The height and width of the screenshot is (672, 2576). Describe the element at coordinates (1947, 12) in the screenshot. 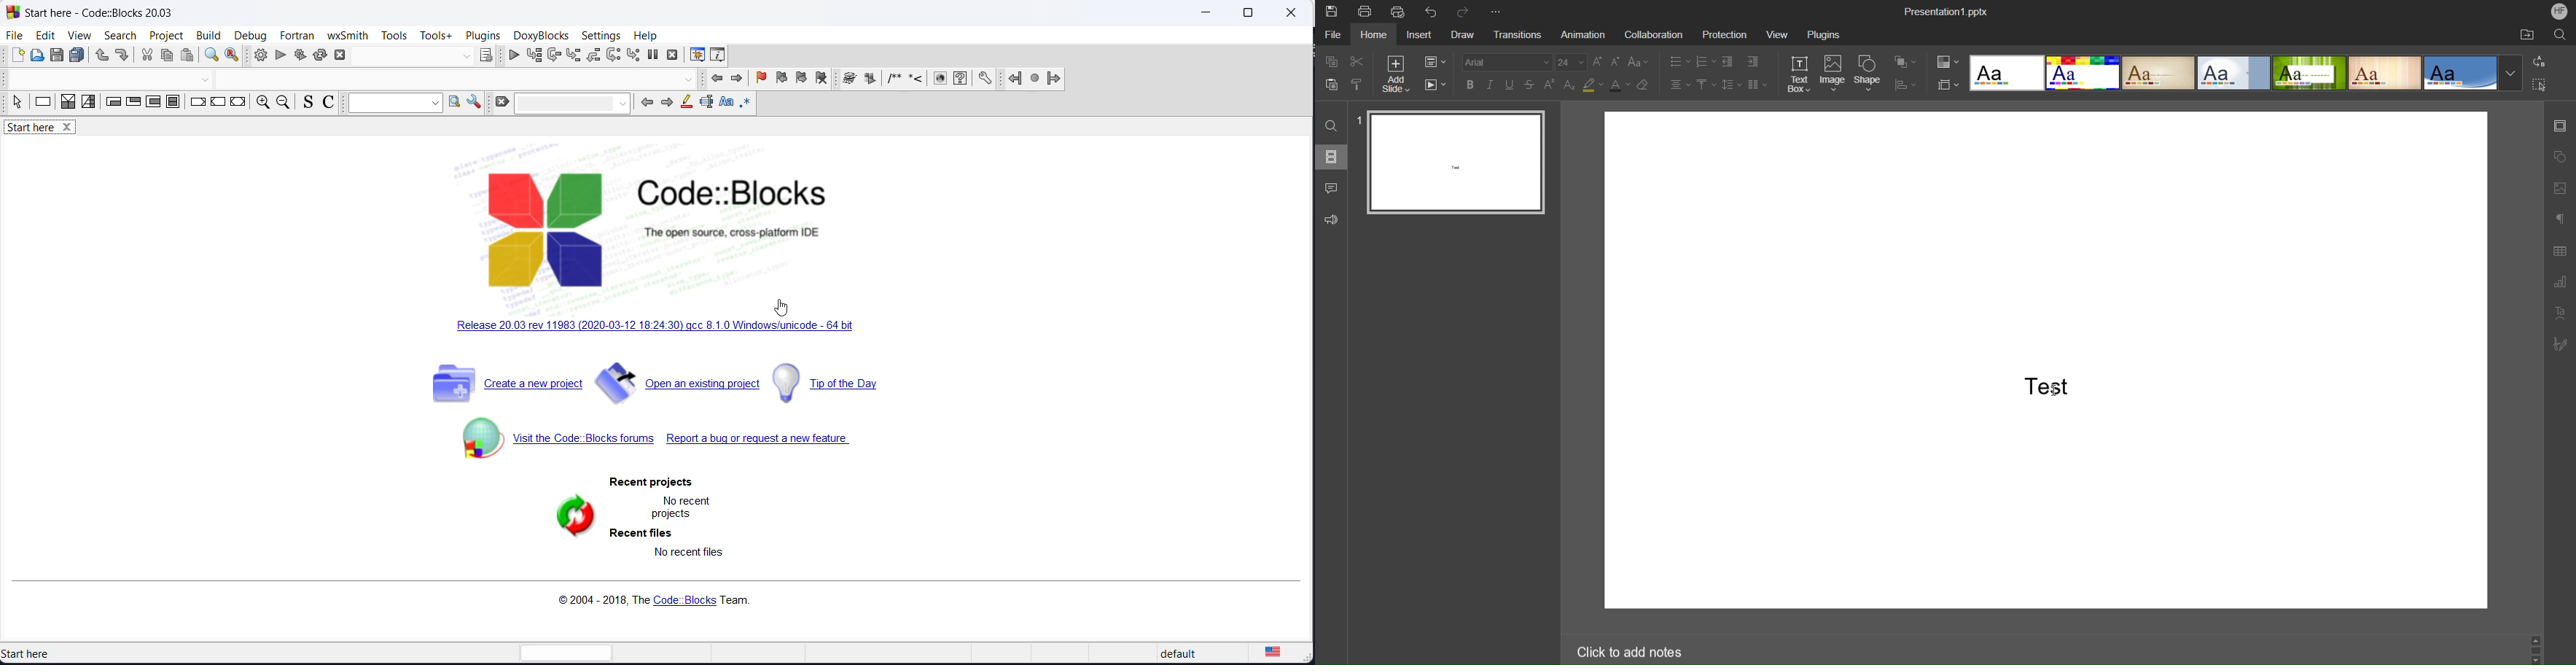

I see `Presentation1` at that location.